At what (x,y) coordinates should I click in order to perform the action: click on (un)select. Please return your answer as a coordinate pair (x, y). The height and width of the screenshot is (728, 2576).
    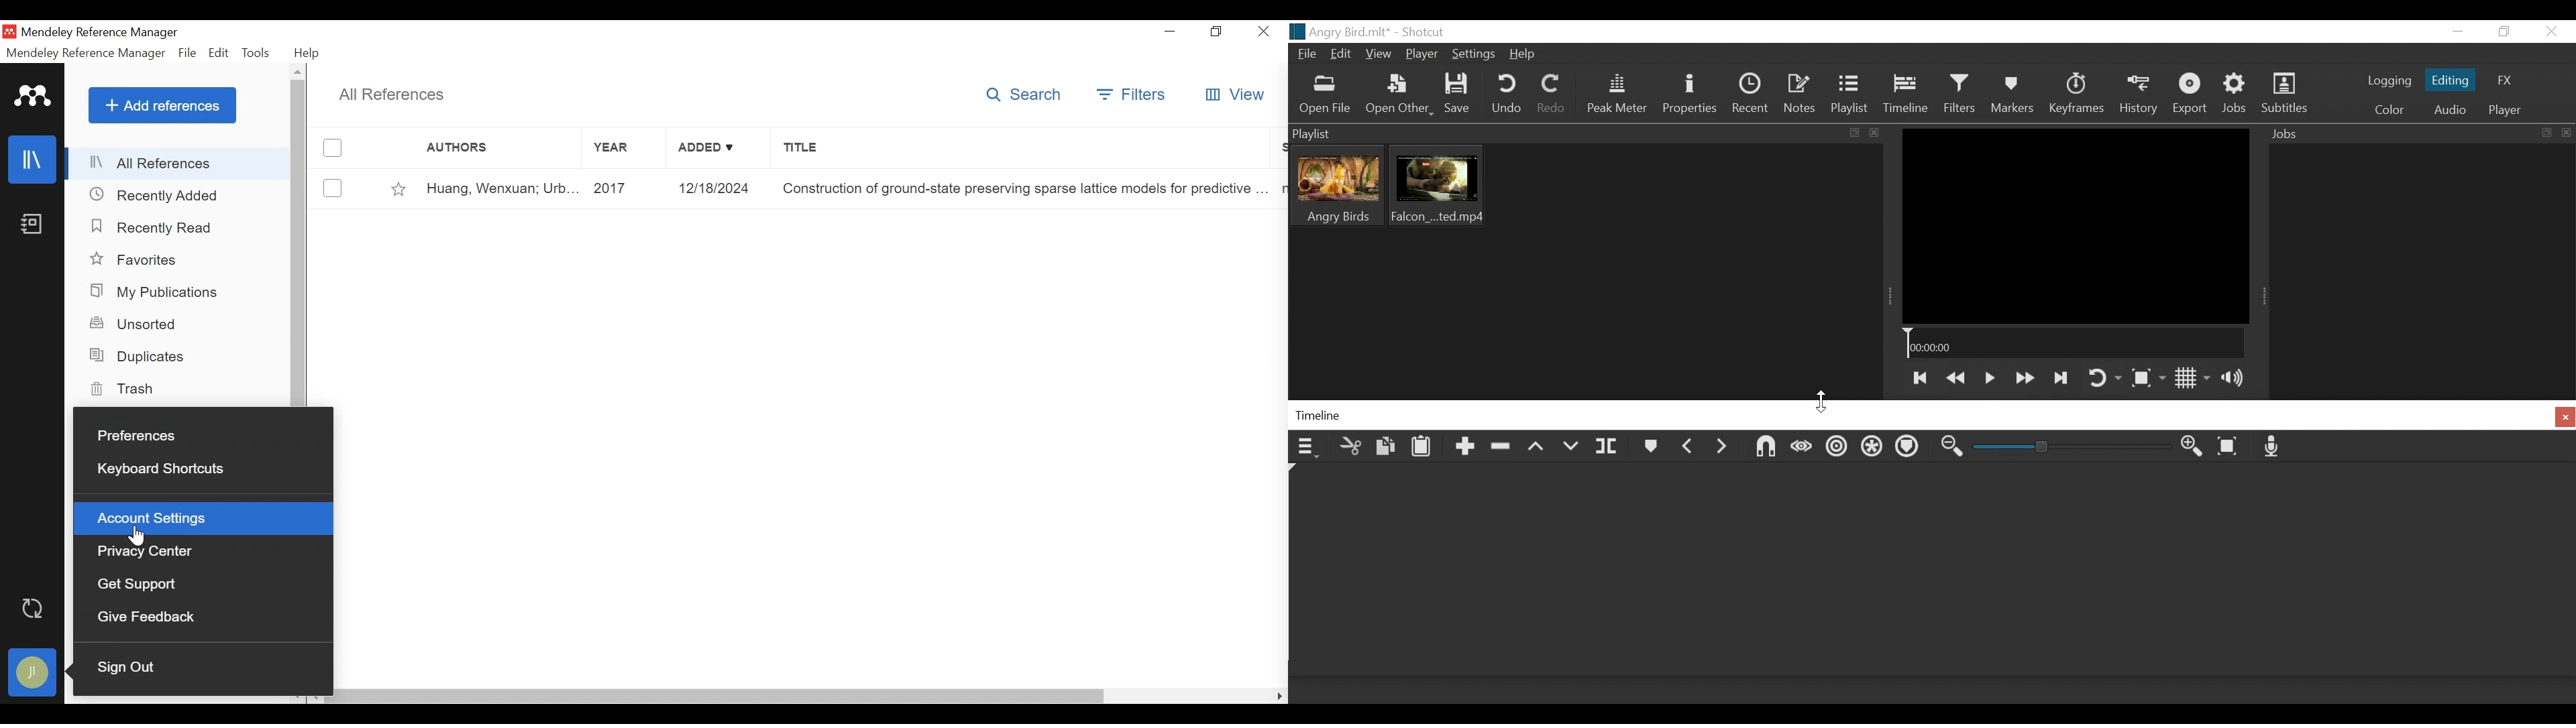
    Looking at the image, I should click on (333, 188).